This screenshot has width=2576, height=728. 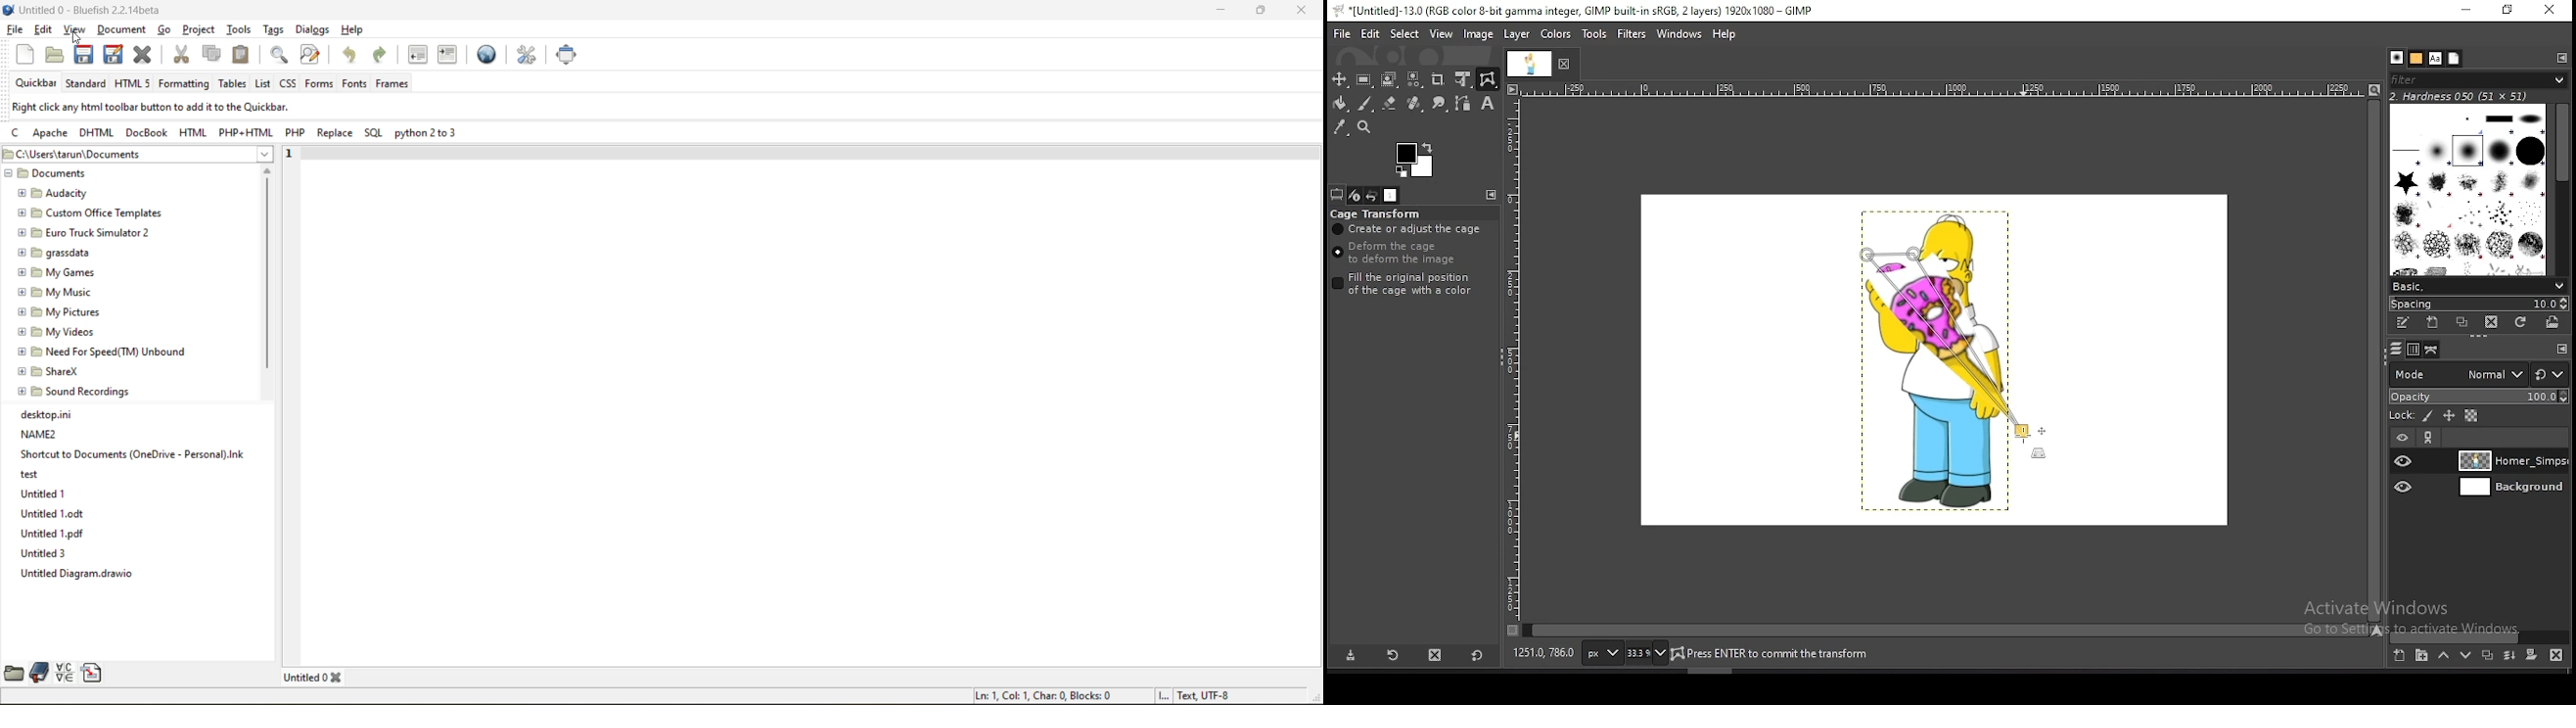 I want to click on healing tool, so click(x=1414, y=103).